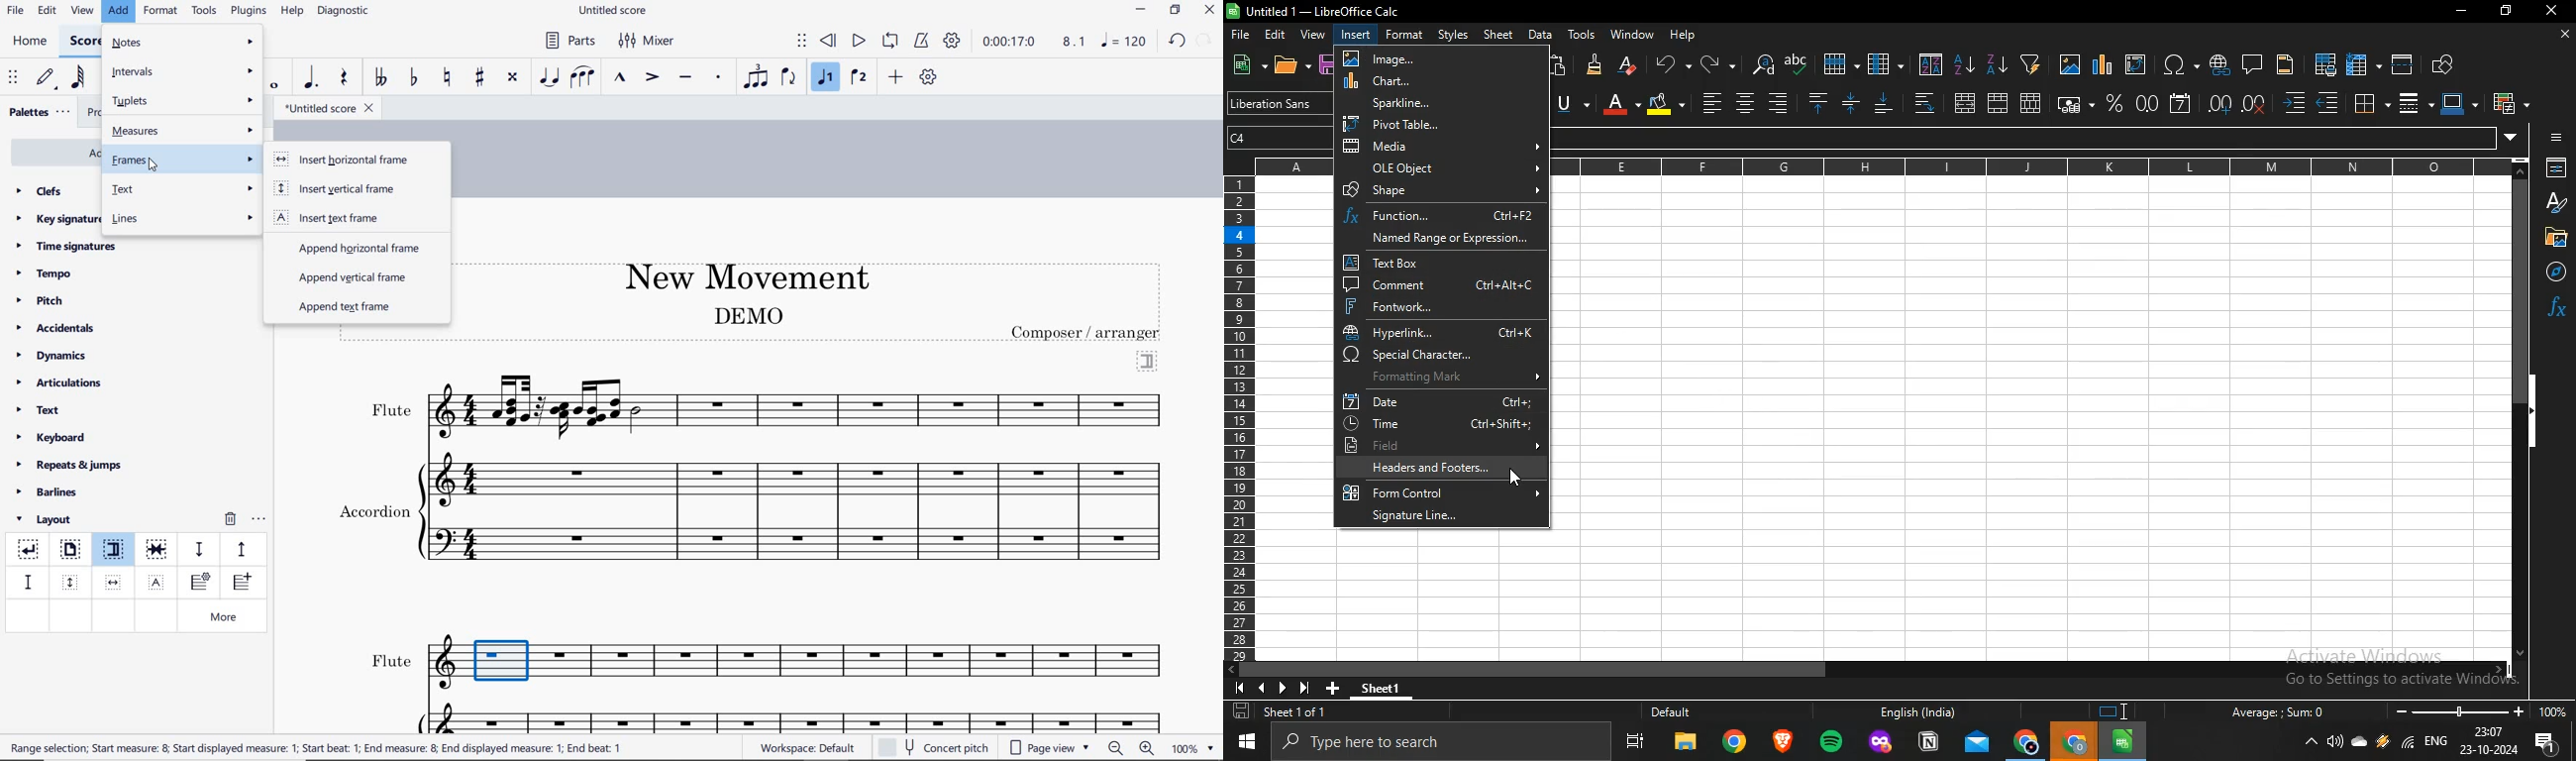  Describe the element at coordinates (2312, 743) in the screenshot. I see `show hidden icons` at that location.